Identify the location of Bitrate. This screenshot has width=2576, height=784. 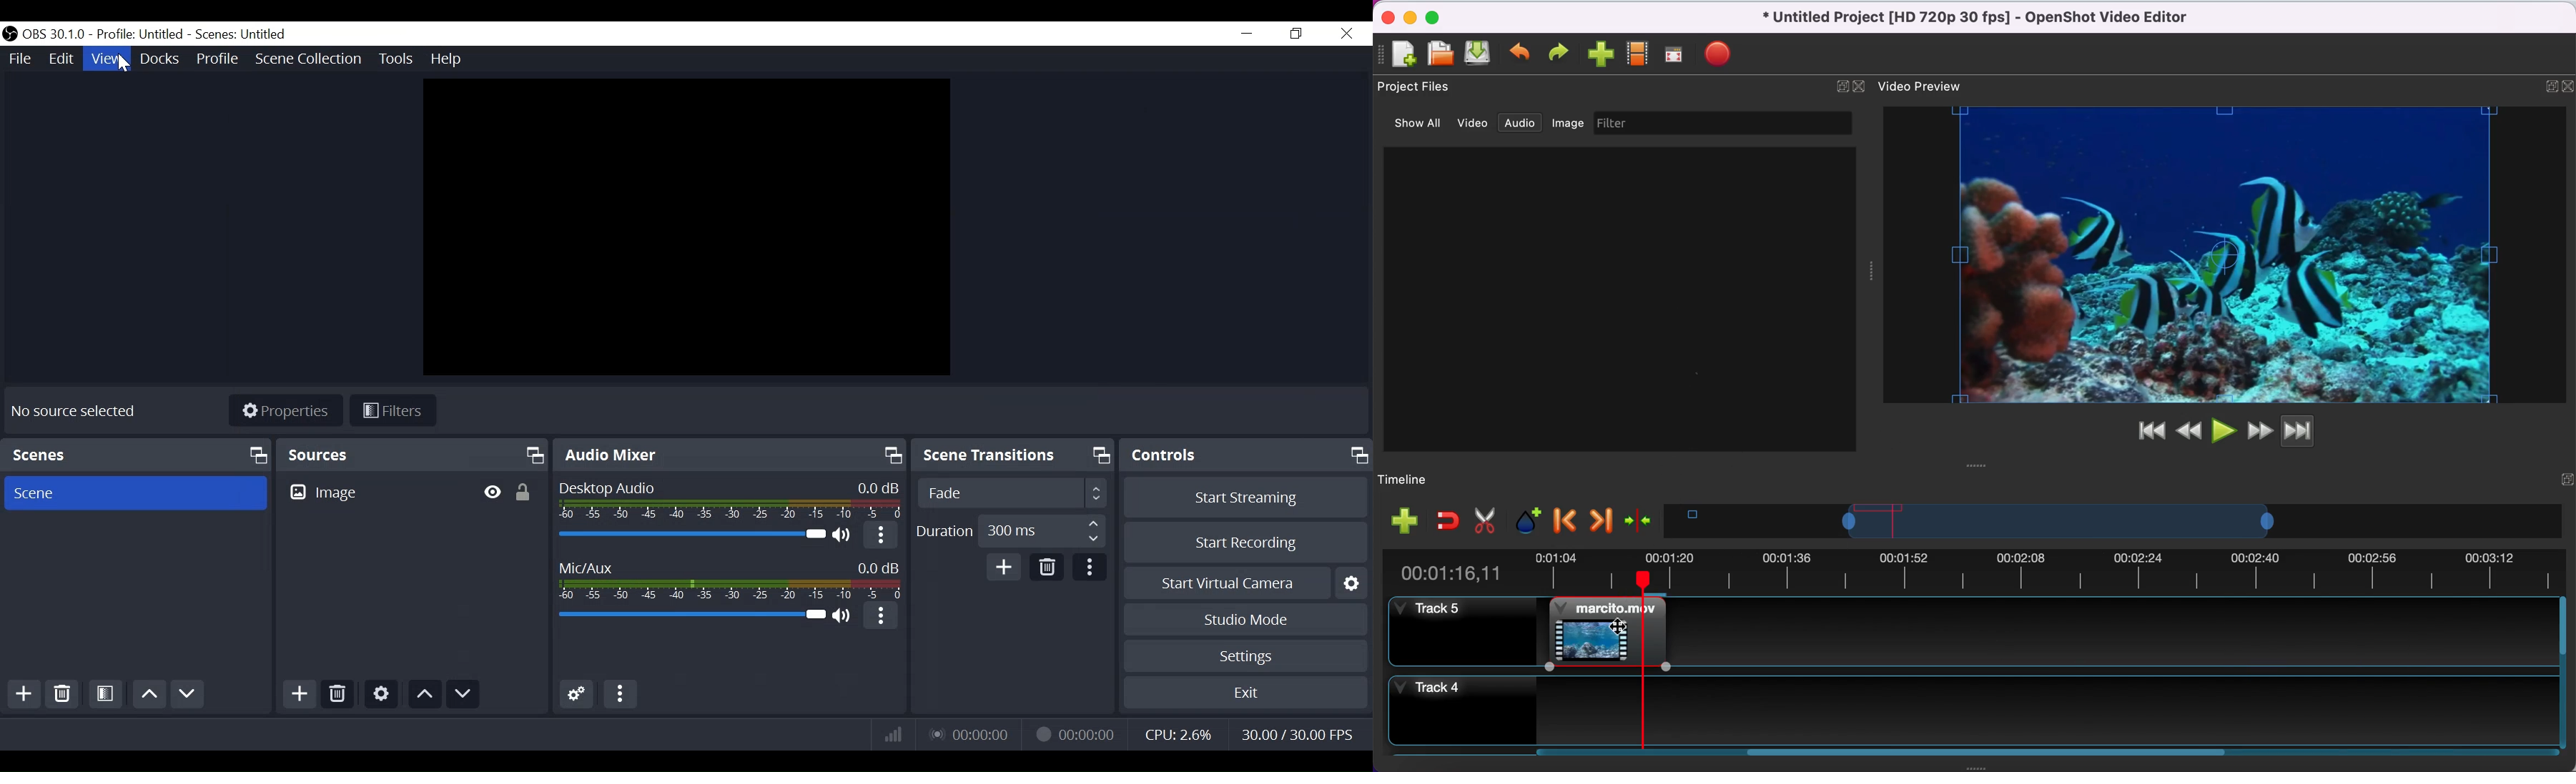
(893, 733).